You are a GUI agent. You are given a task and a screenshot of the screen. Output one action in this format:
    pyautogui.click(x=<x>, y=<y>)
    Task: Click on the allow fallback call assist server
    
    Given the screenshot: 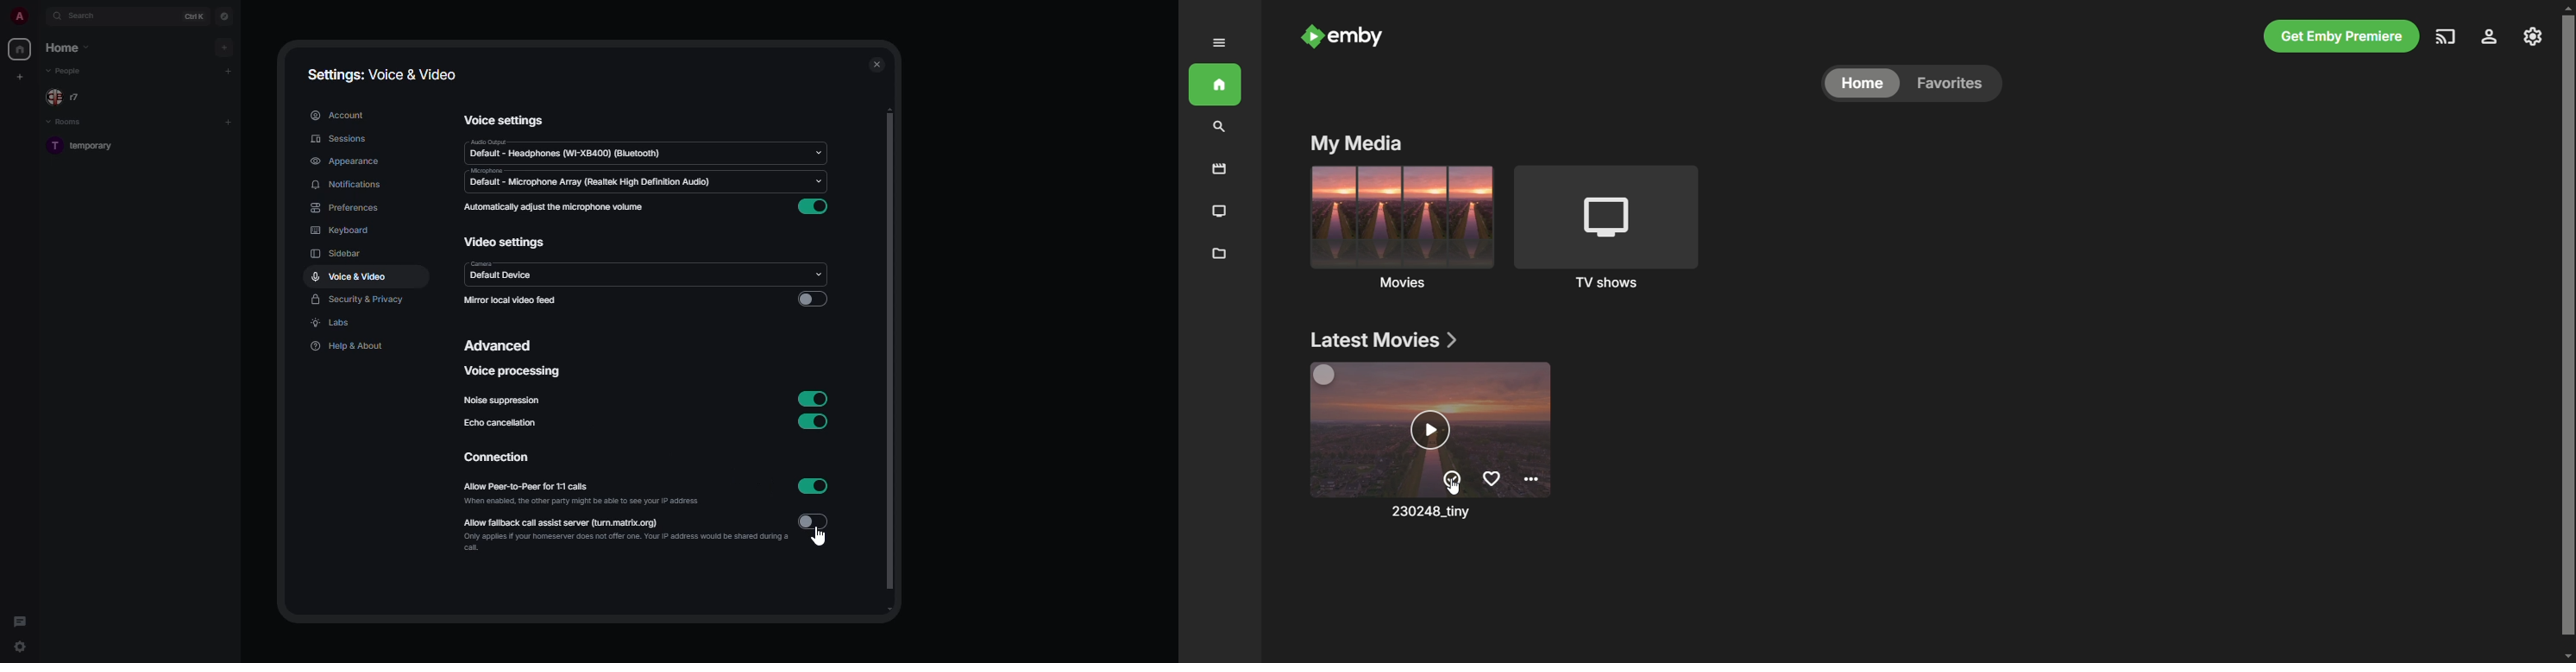 What is the action you would take?
    pyautogui.click(x=577, y=521)
    